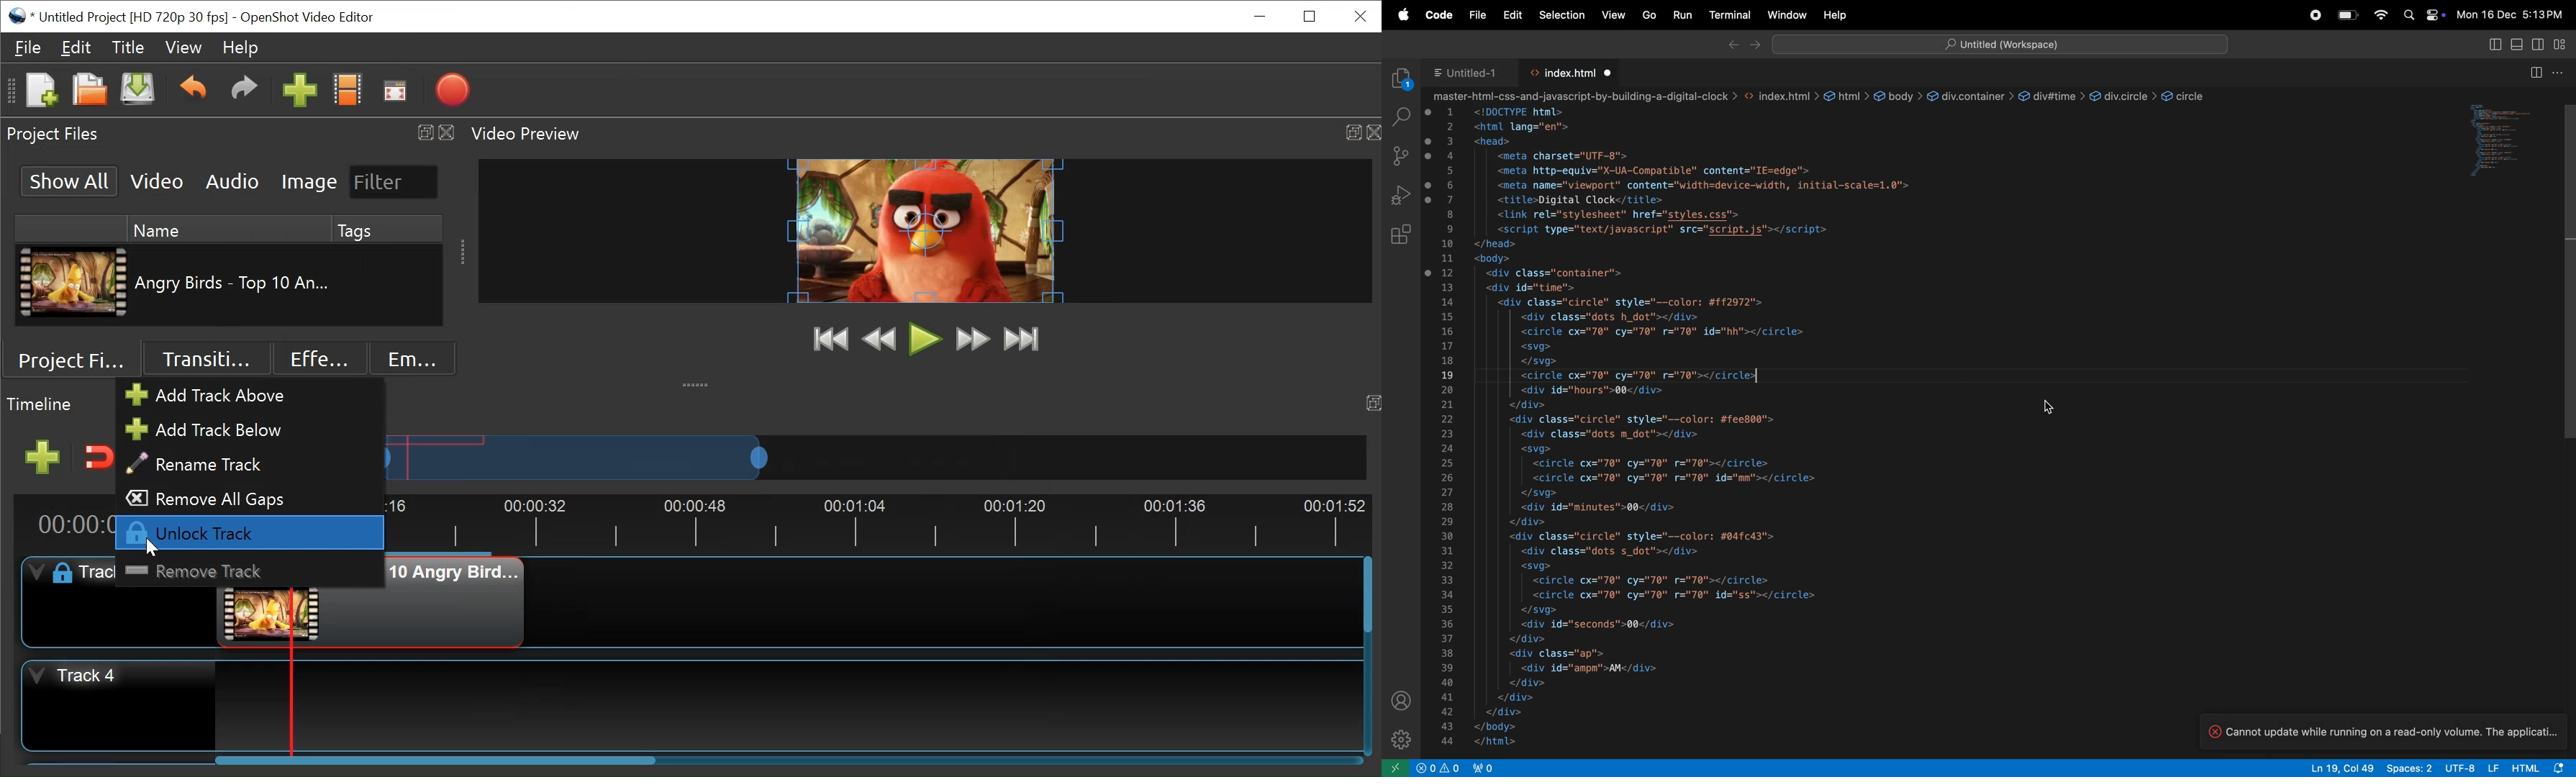 The image size is (2576, 784). Describe the element at coordinates (1366, 404) in the screenshot. I see `timeline` at that location.